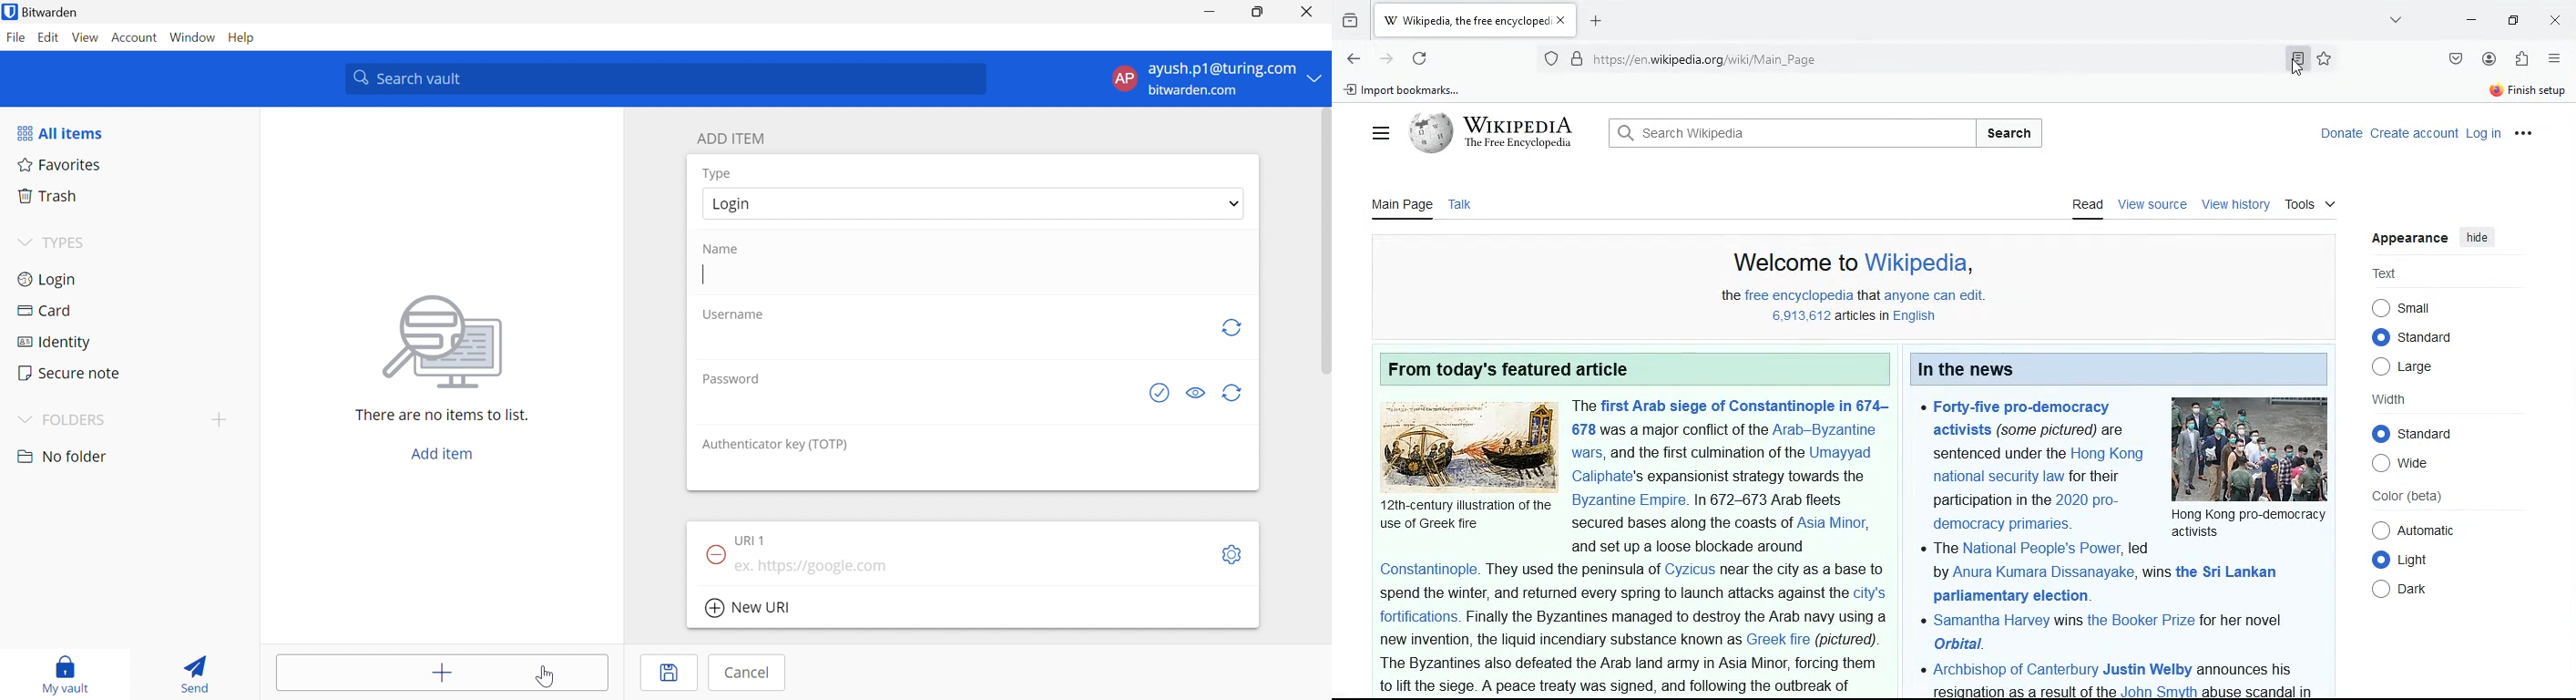  What do you see at coordinates (2468, 20) in the screenshot?
I see `minimize` at bounding box center [2468, 20].